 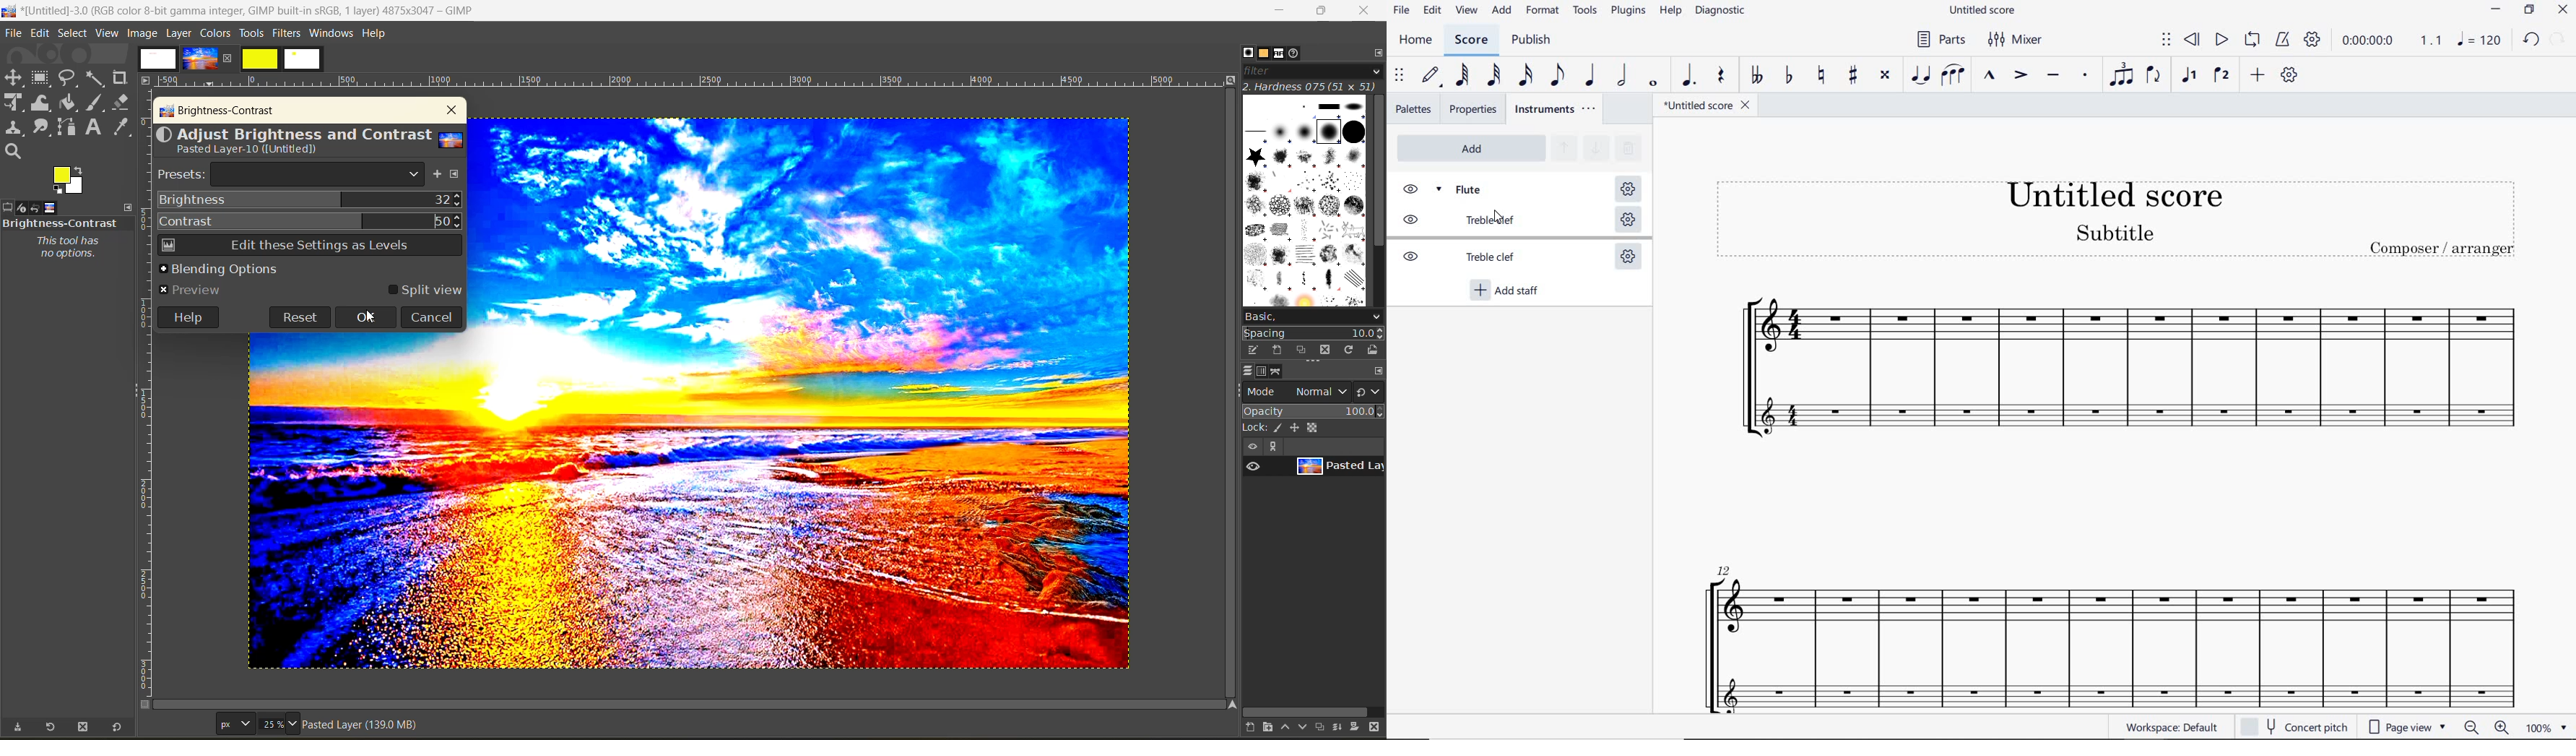 I want to click on view, so click(x=1469, y=11).